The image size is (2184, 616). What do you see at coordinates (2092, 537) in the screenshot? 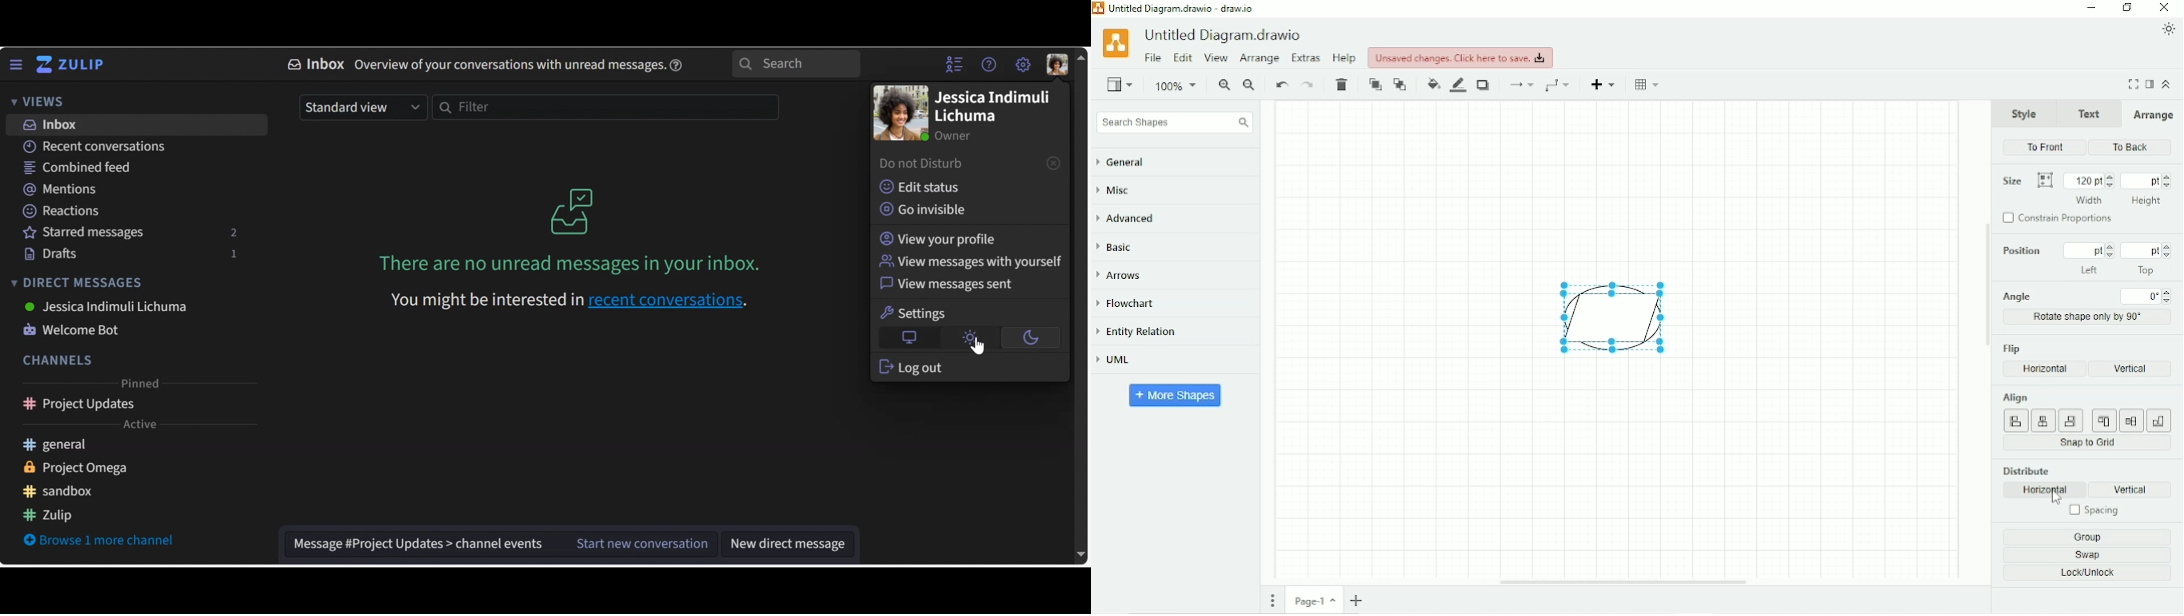
I see `Group` at bounding box center [2092, 537].